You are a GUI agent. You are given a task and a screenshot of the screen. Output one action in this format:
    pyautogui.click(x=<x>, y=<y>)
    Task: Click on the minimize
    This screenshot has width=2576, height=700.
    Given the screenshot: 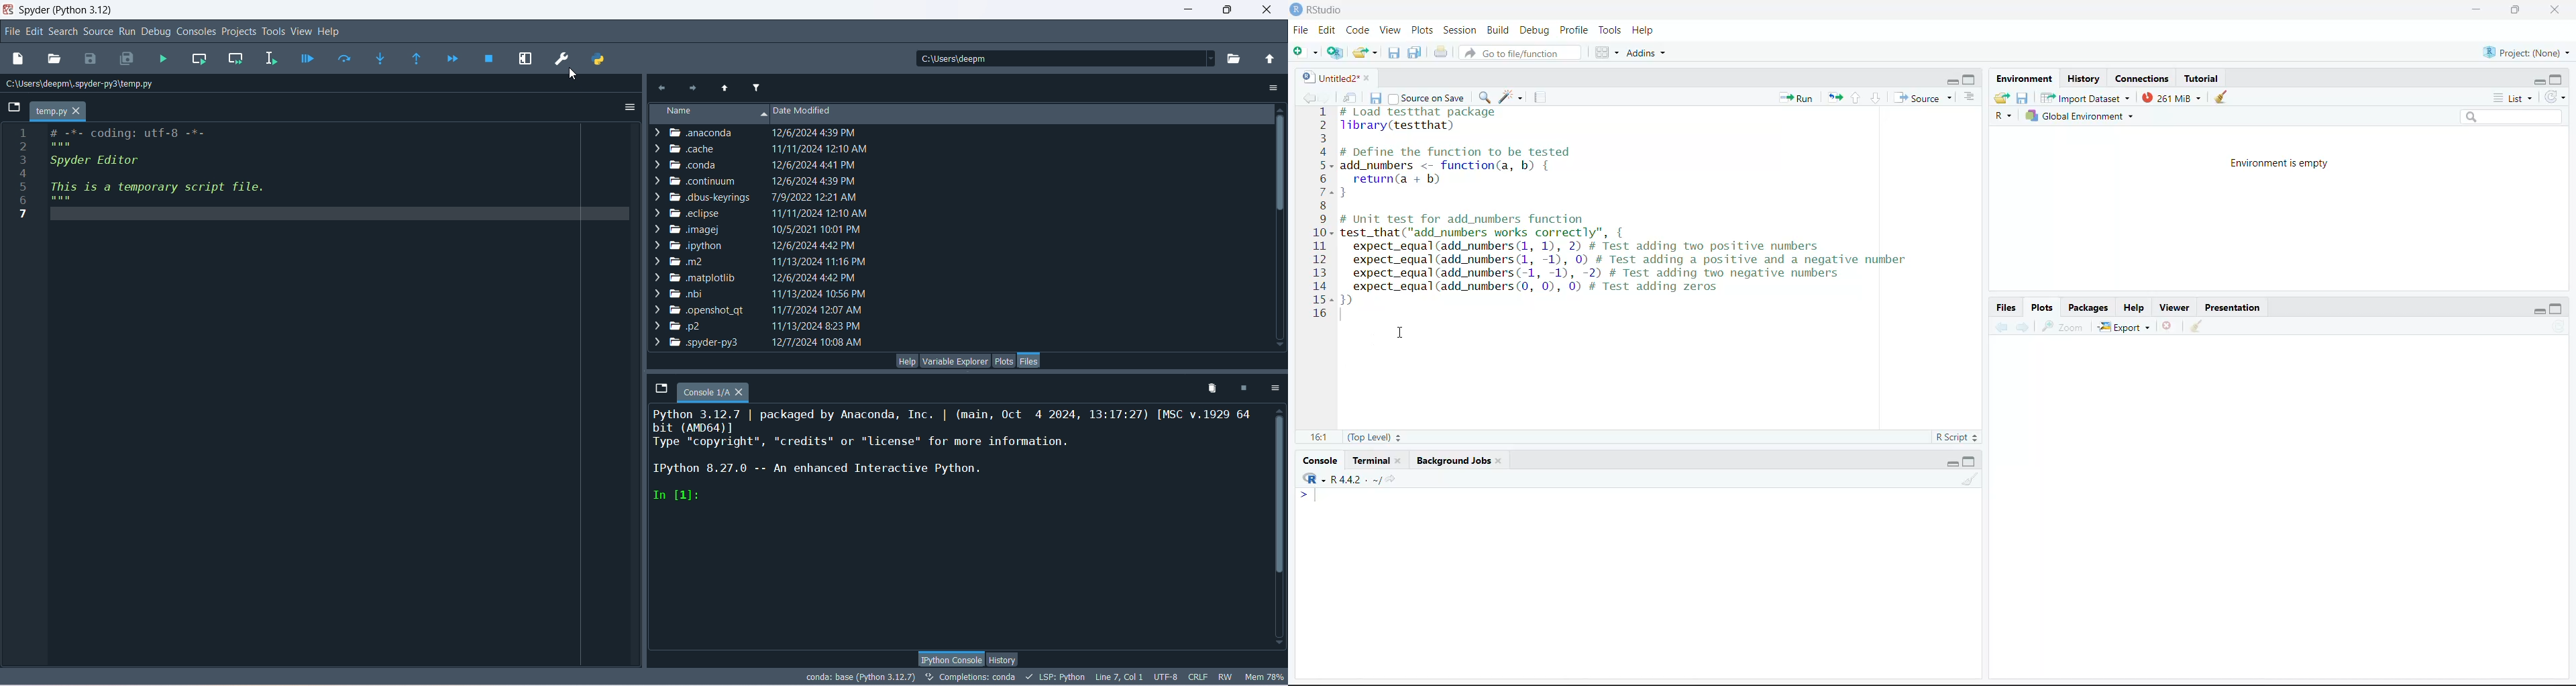 What is the action you would take?
    pyautogui.click(x=2477, y=9)
    